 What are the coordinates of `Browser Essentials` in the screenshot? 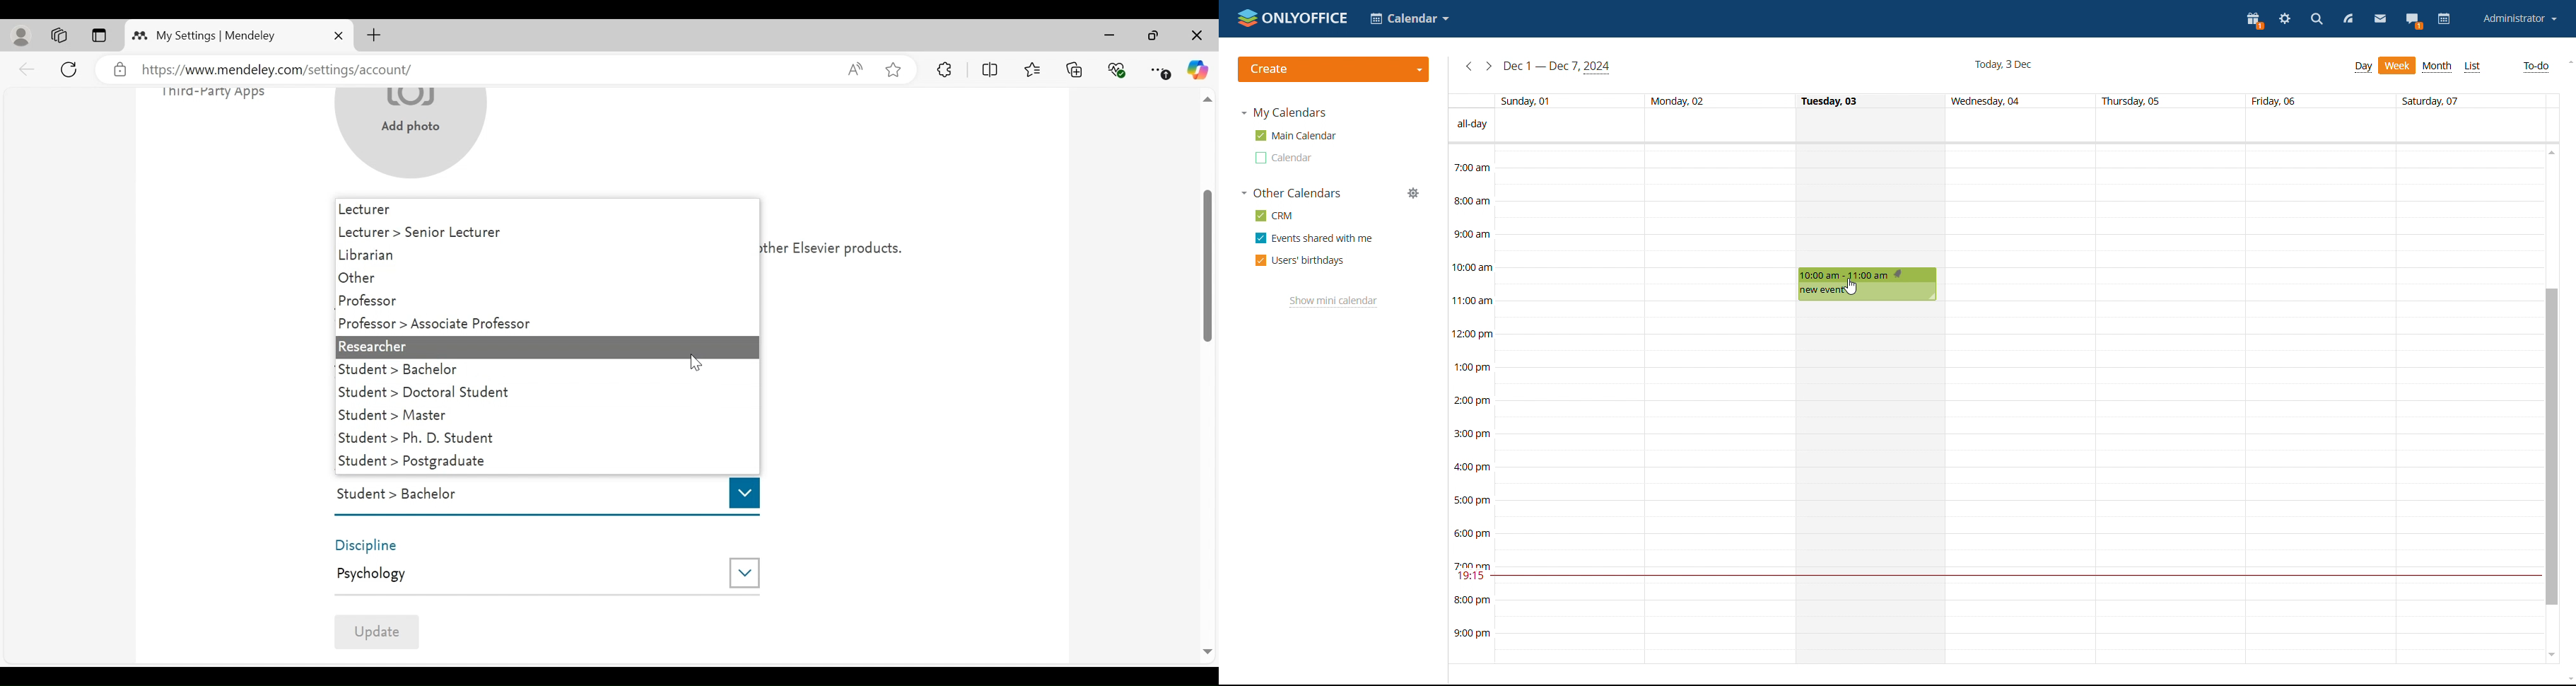 It's located at (1118, 69).